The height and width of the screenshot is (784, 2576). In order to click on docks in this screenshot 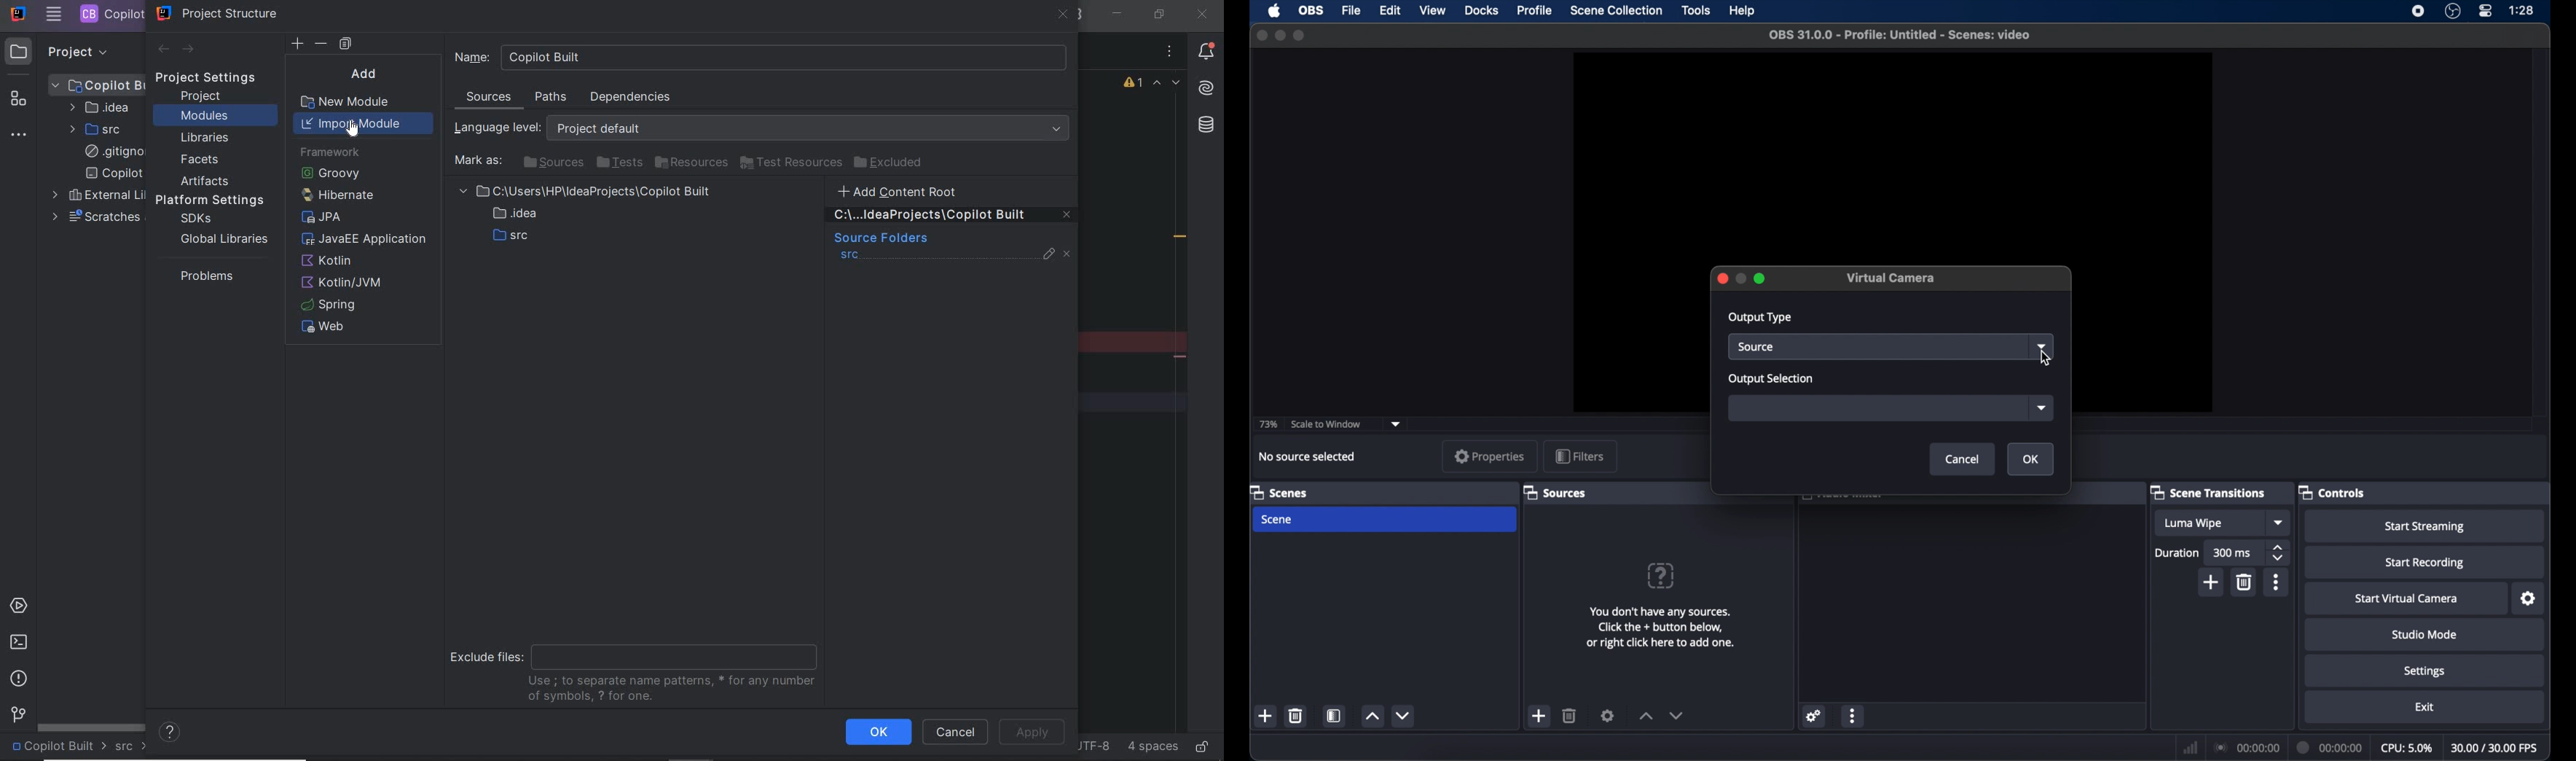, I will do `click(1482, 11)`.